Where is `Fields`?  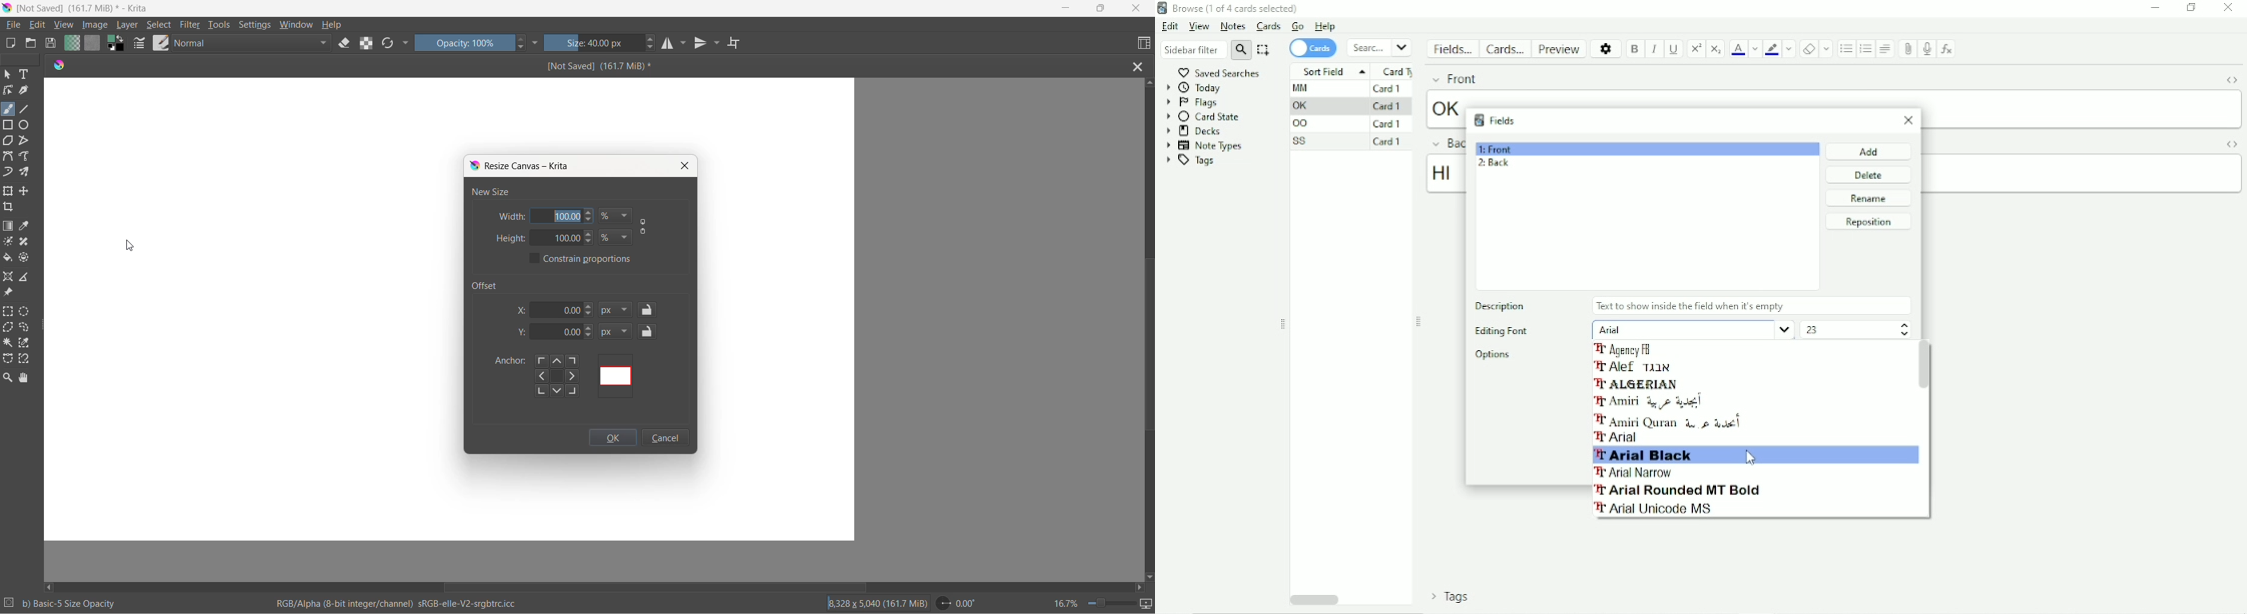
Fields is located at coordinates (1454, 52).